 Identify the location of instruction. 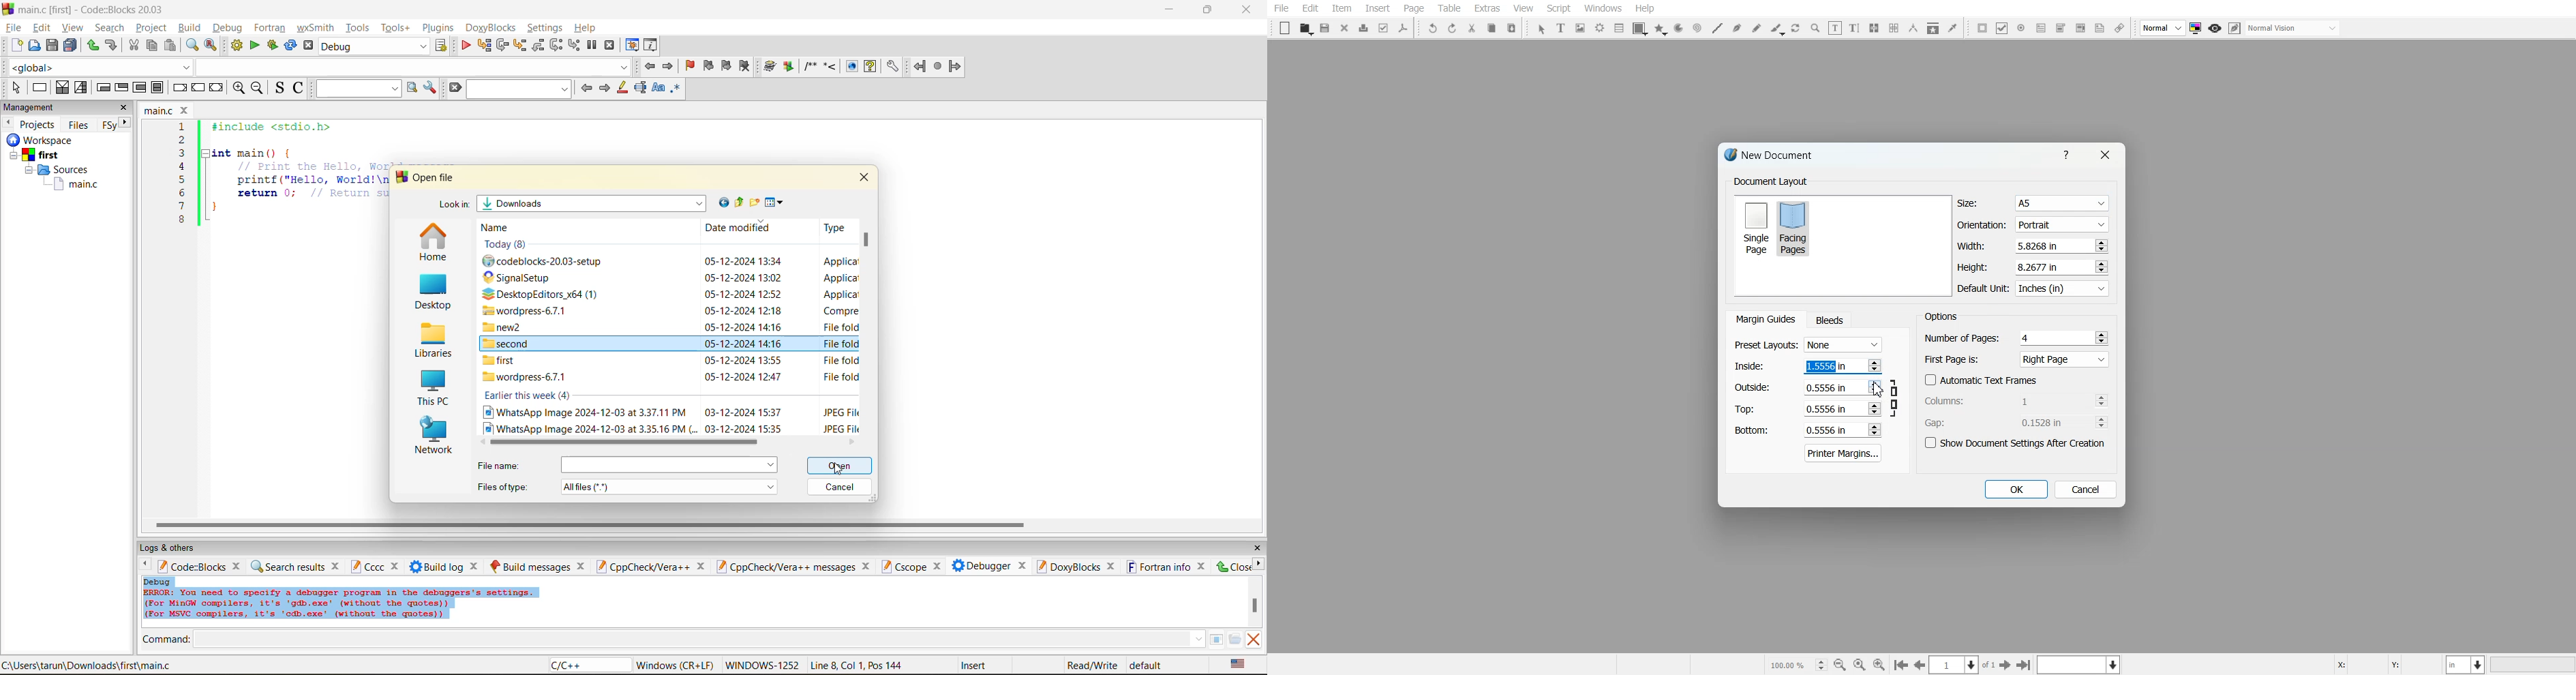
(38, 88).